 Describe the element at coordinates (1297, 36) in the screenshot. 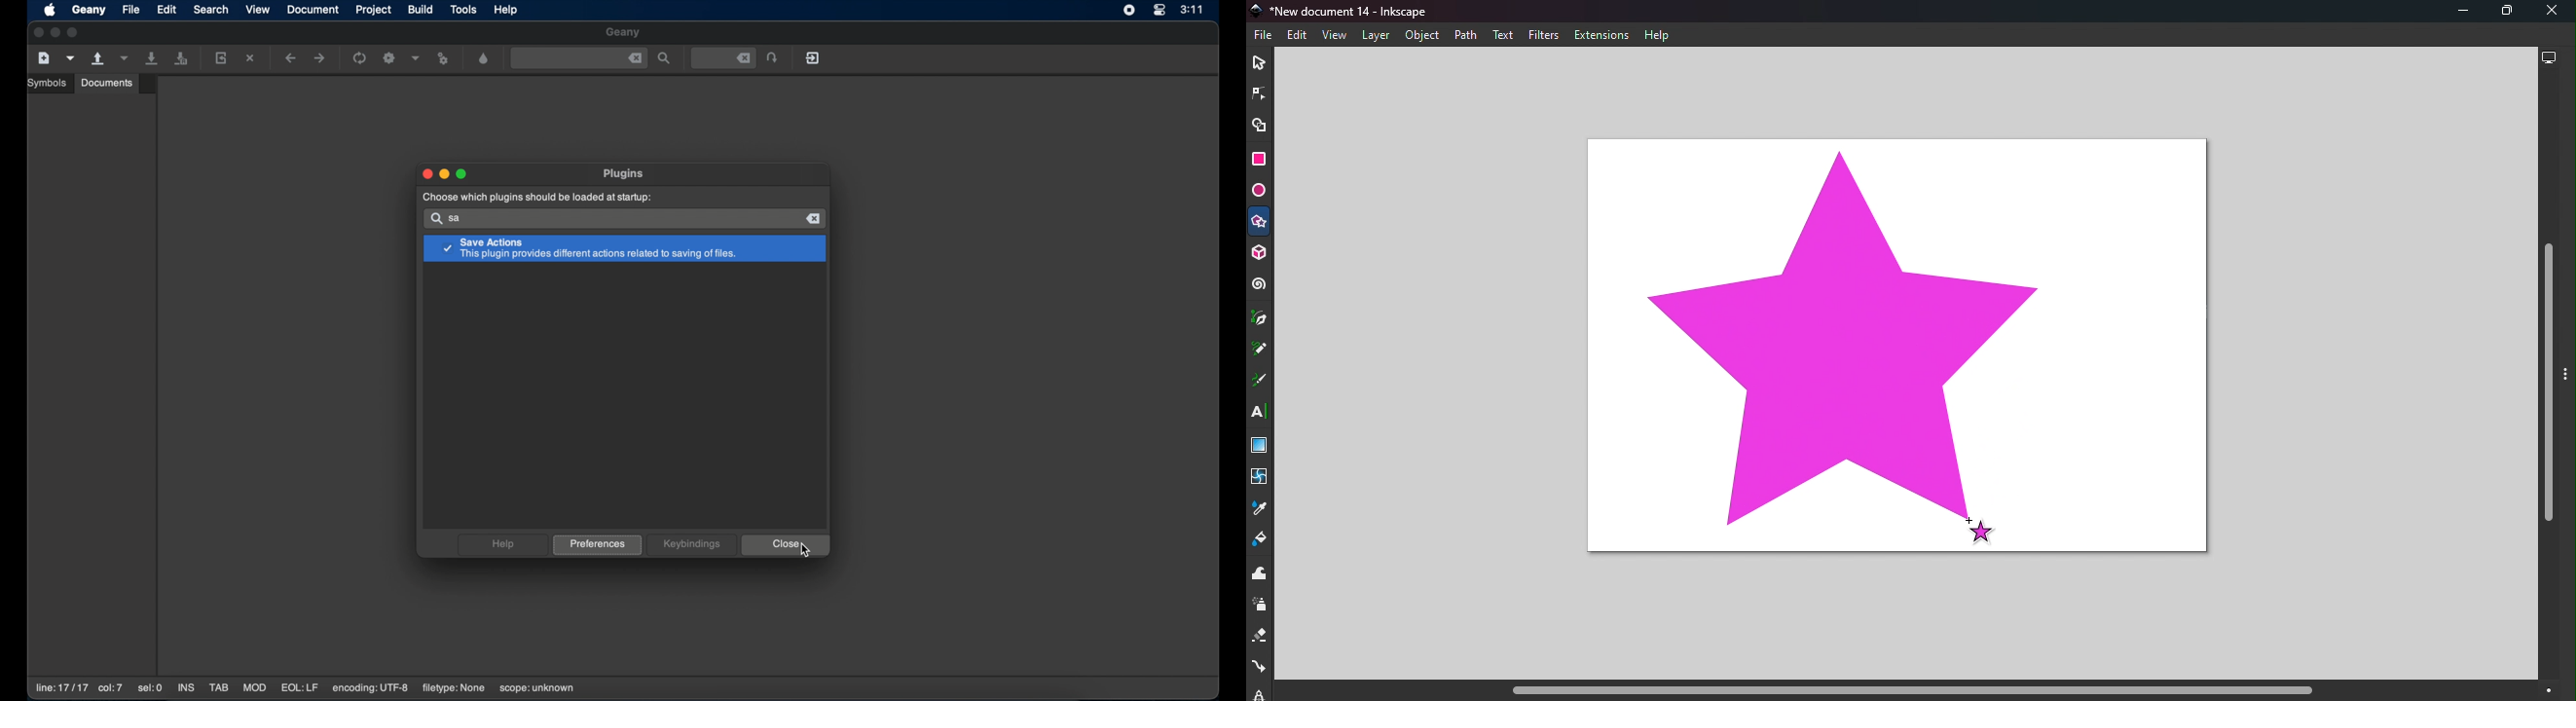

I see `Edit` at that location.